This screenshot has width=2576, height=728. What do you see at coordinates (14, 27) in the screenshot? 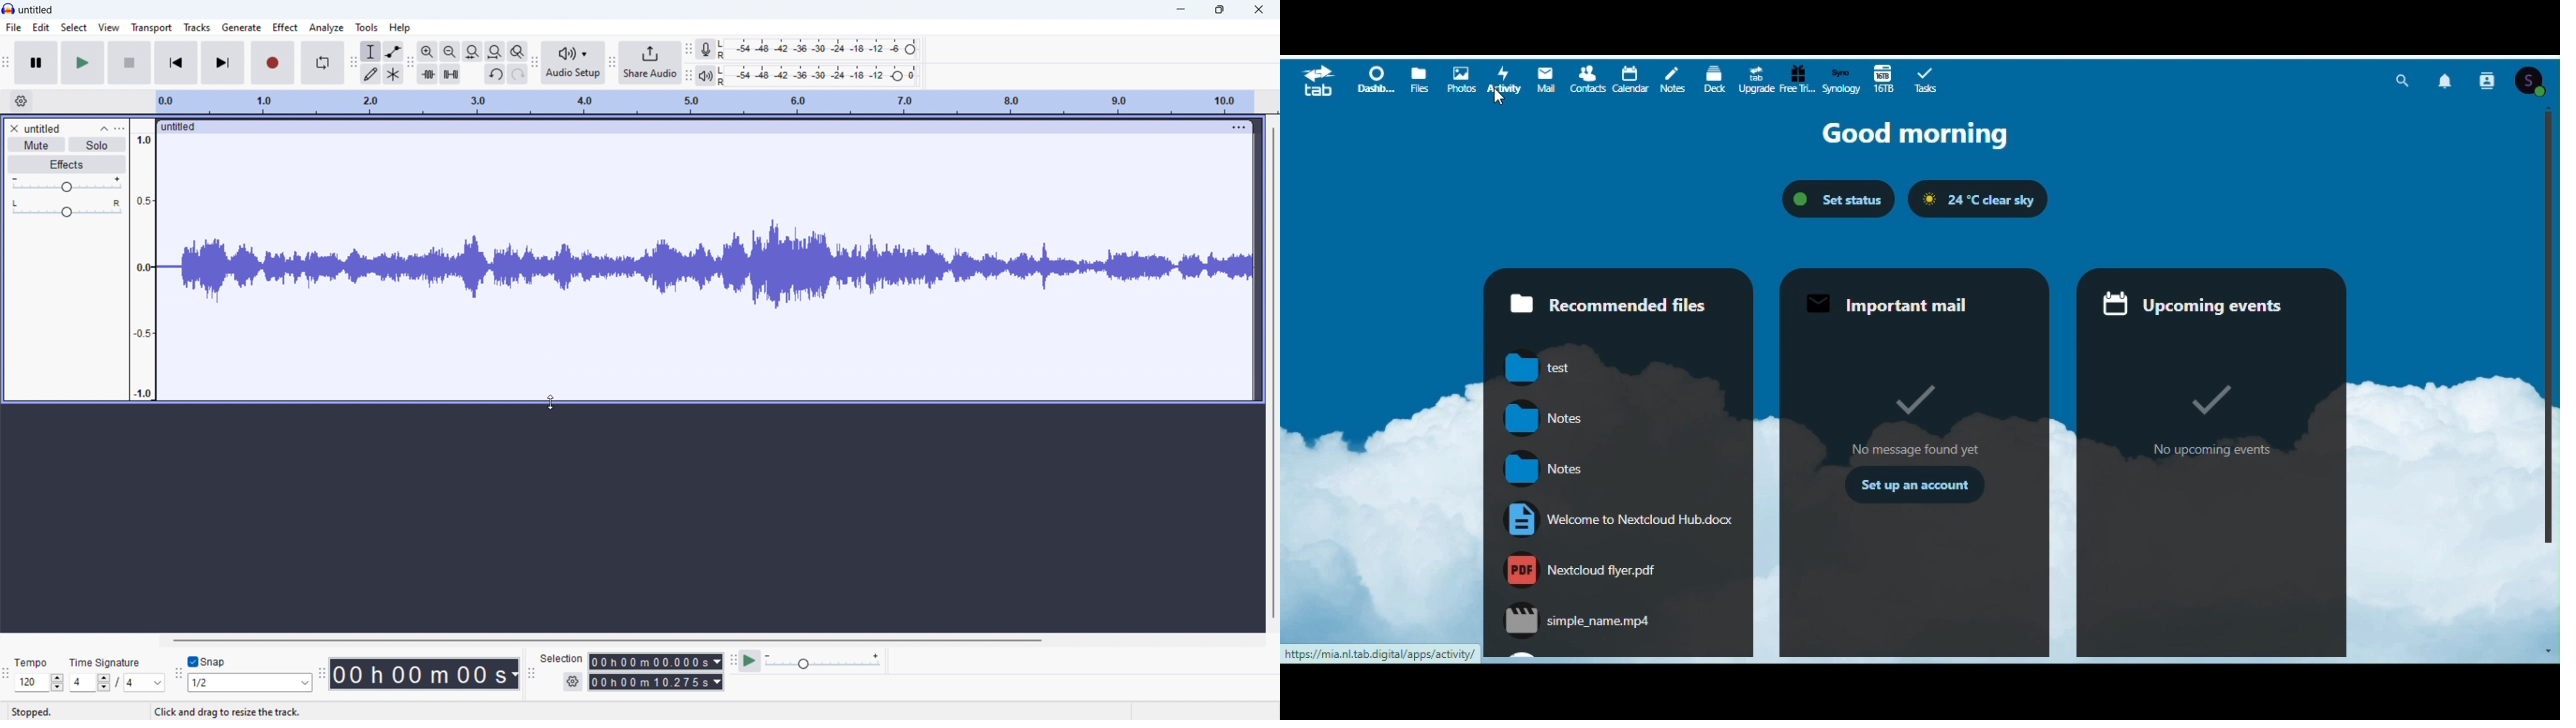
I see `file` at bounding box center [14, 27].